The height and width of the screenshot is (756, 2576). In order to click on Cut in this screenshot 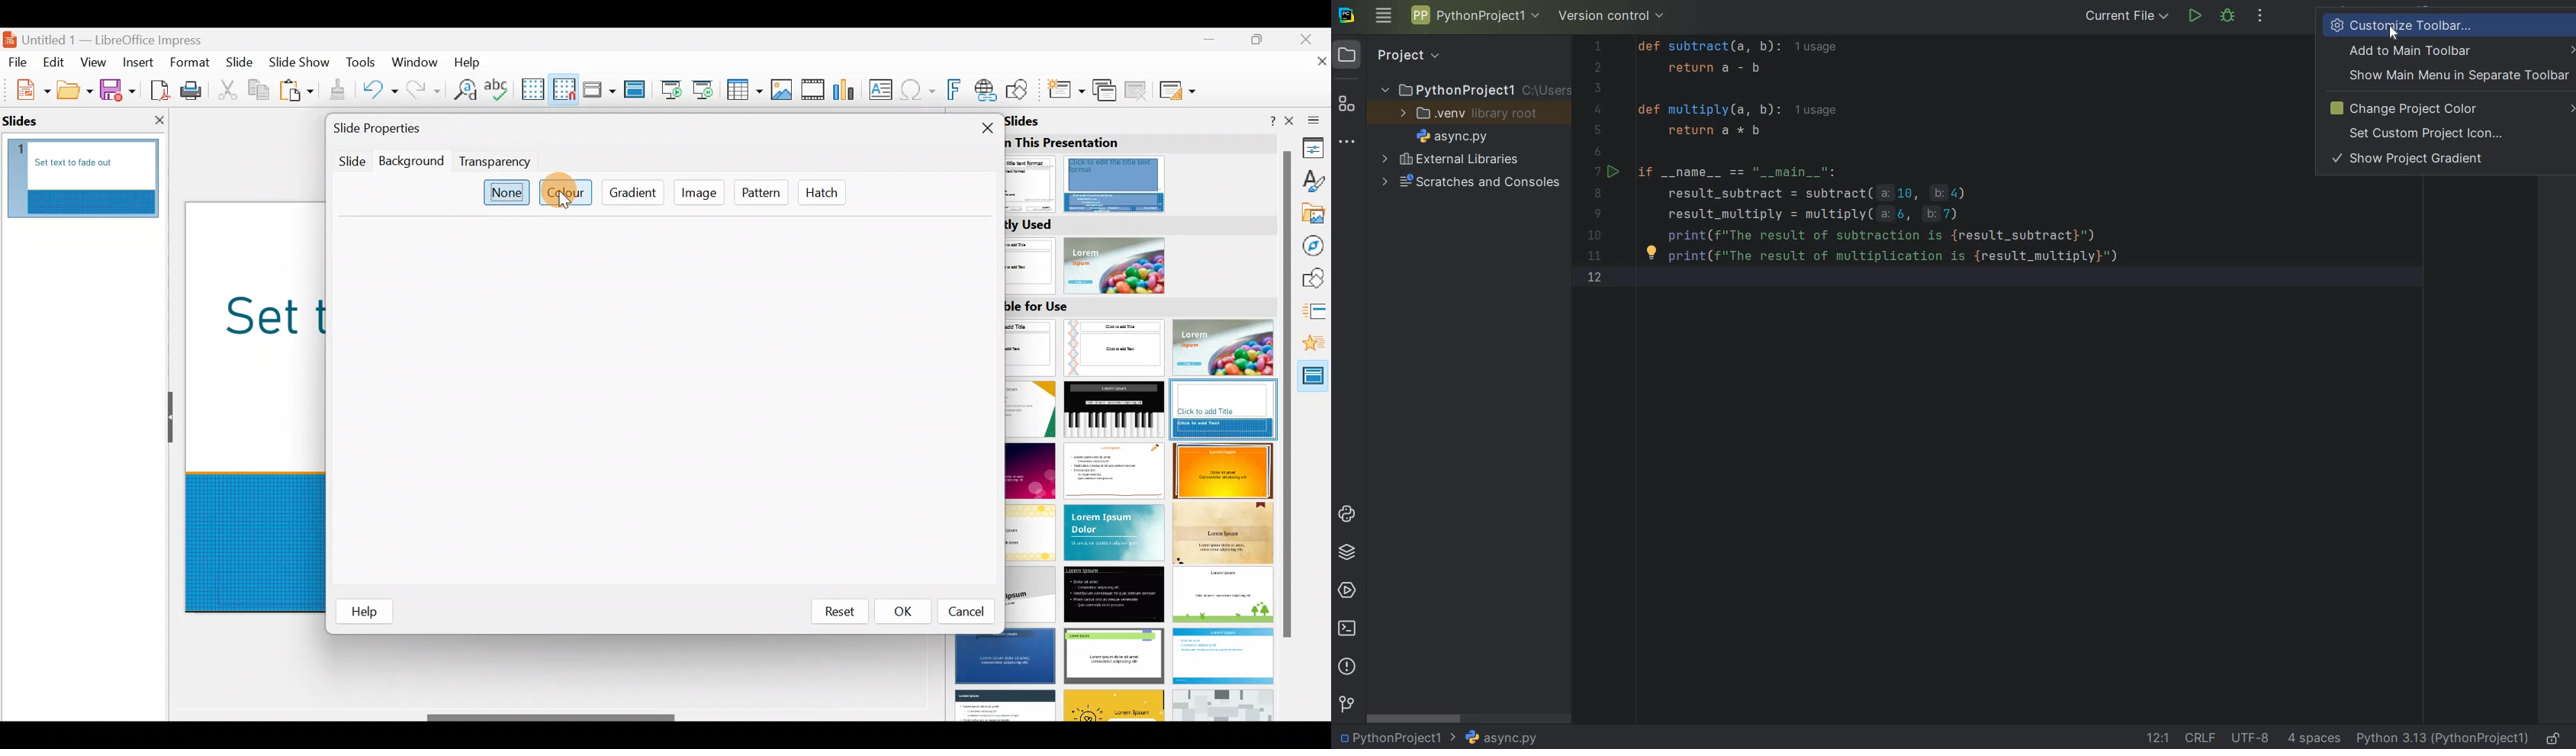, I will do `click(230, 90)`.